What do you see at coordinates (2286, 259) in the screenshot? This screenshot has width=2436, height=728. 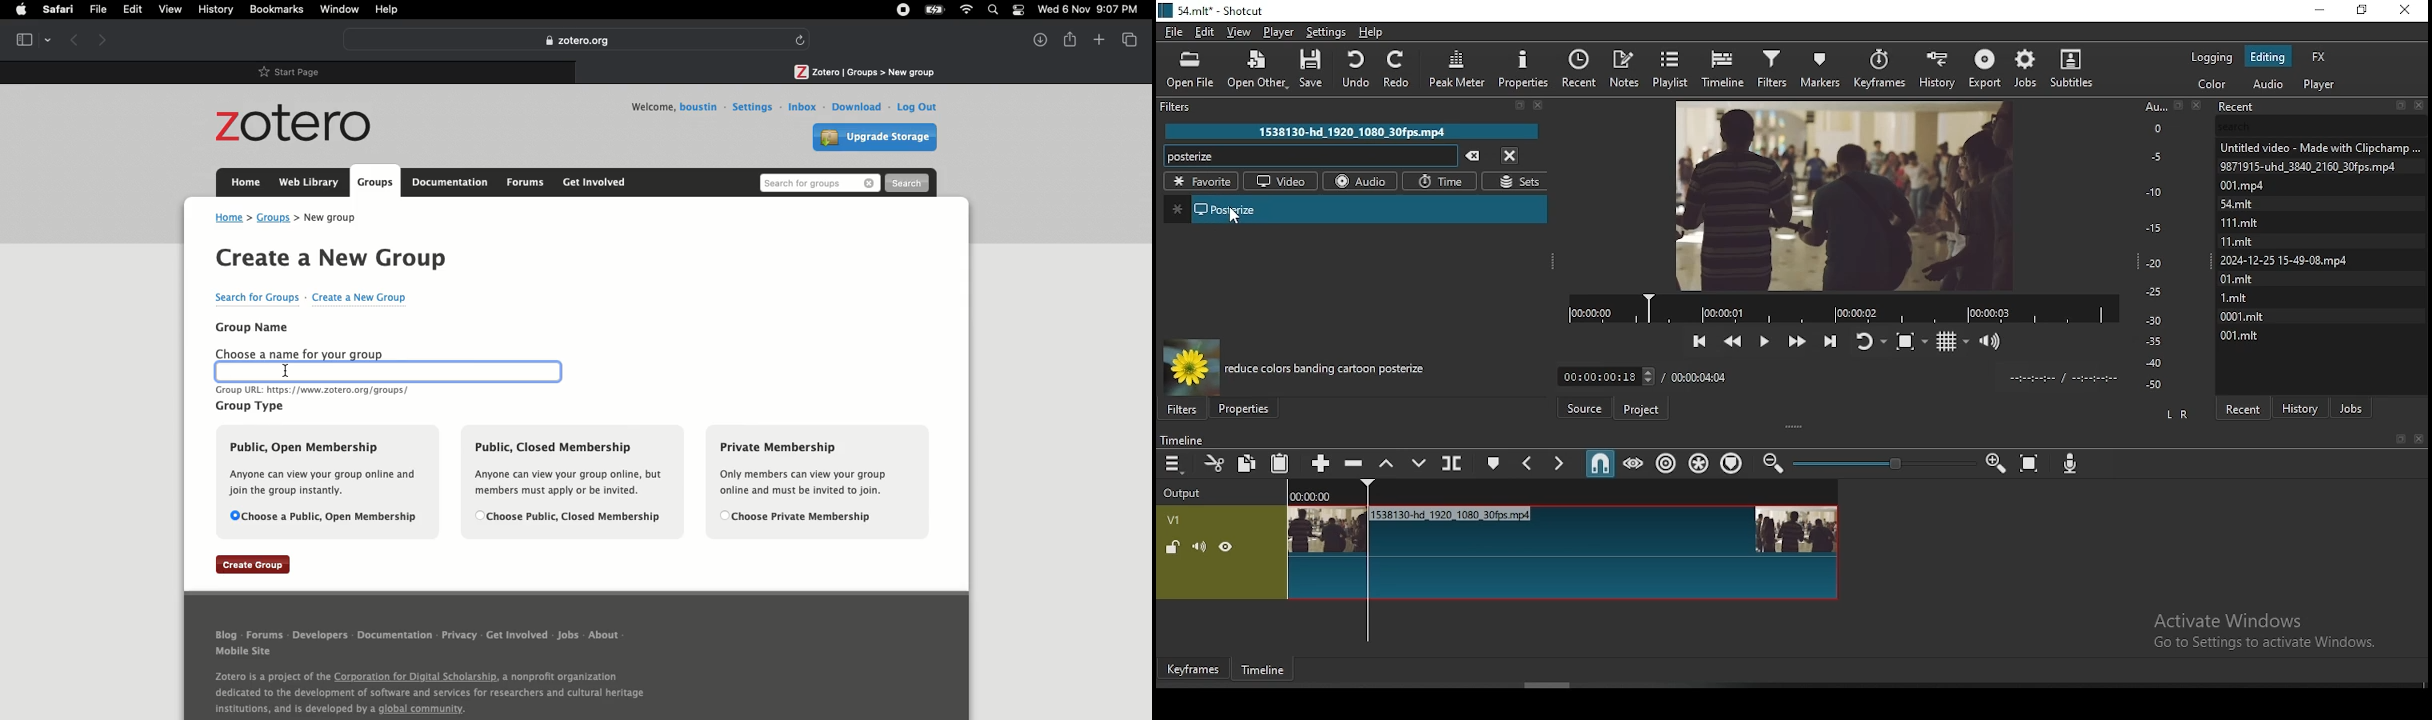 I see `2024-12-25 15-49-08. mp4` at bounding box center [2286, 259].